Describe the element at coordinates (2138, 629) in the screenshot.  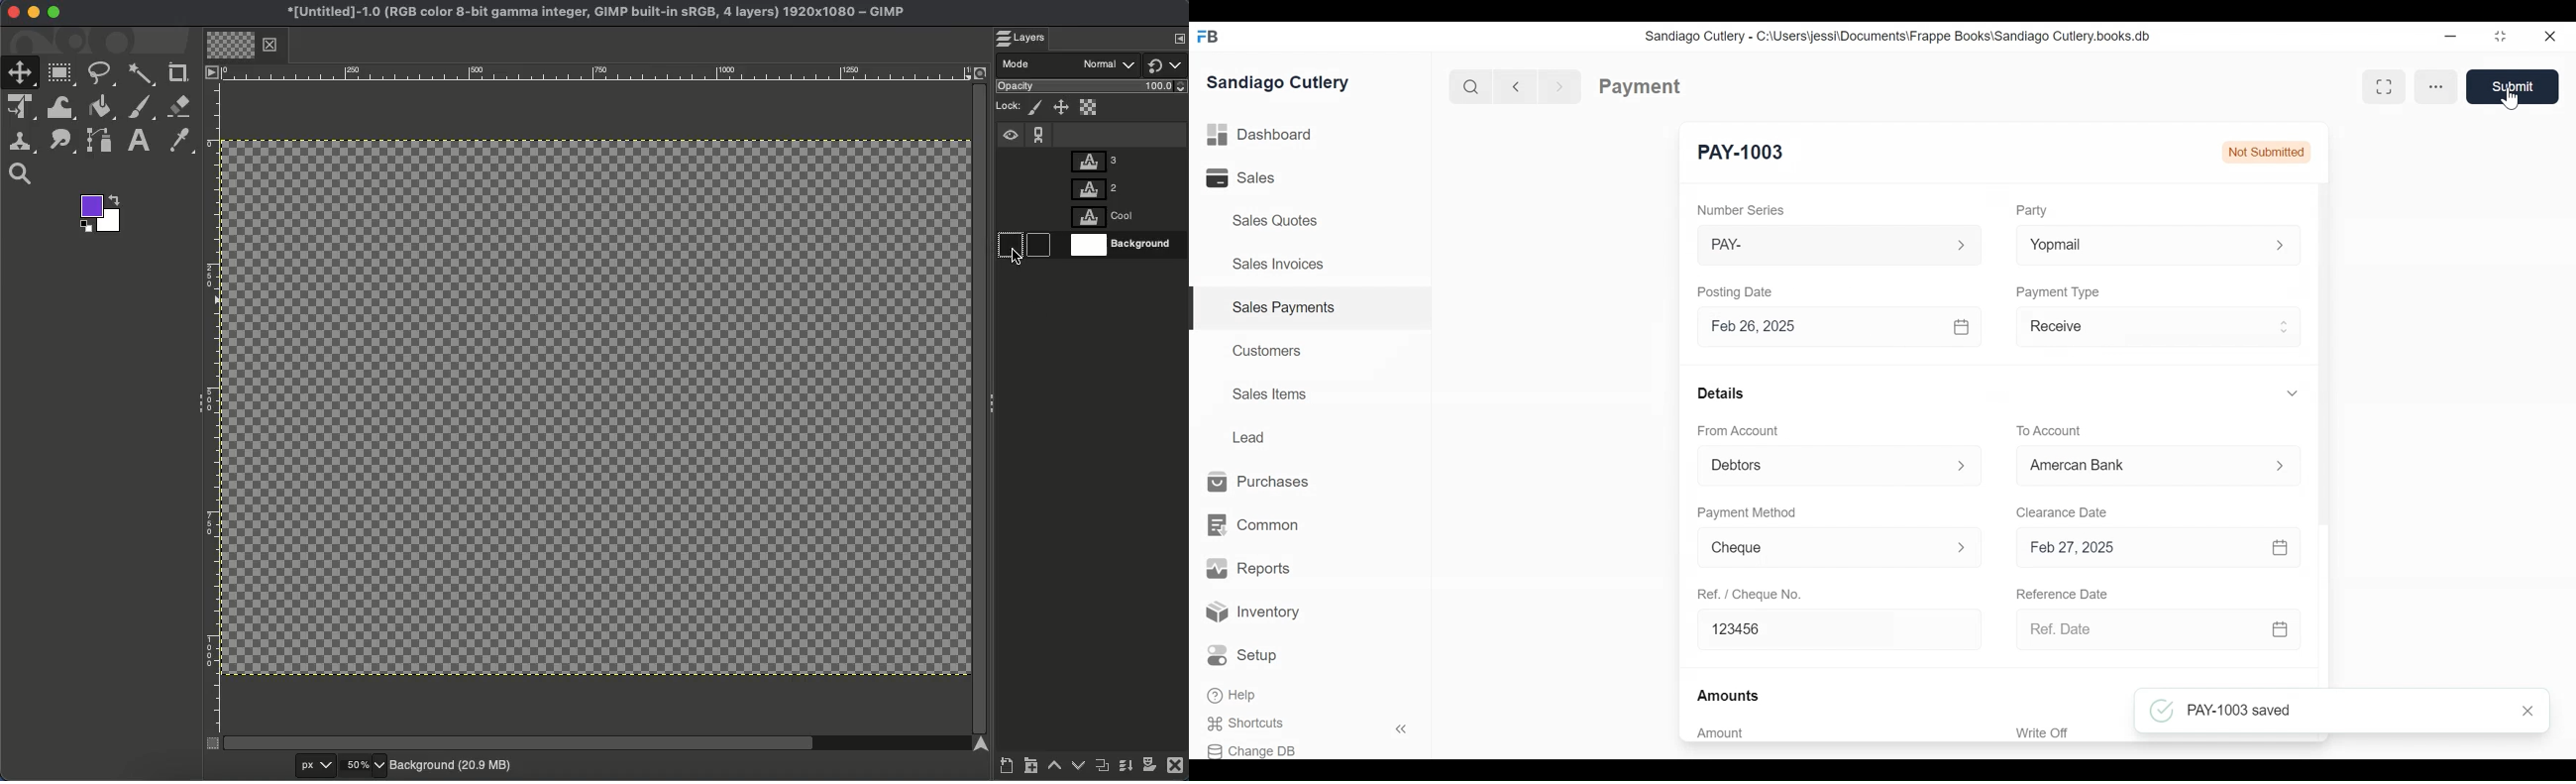
I see `Ref Date` at that location.